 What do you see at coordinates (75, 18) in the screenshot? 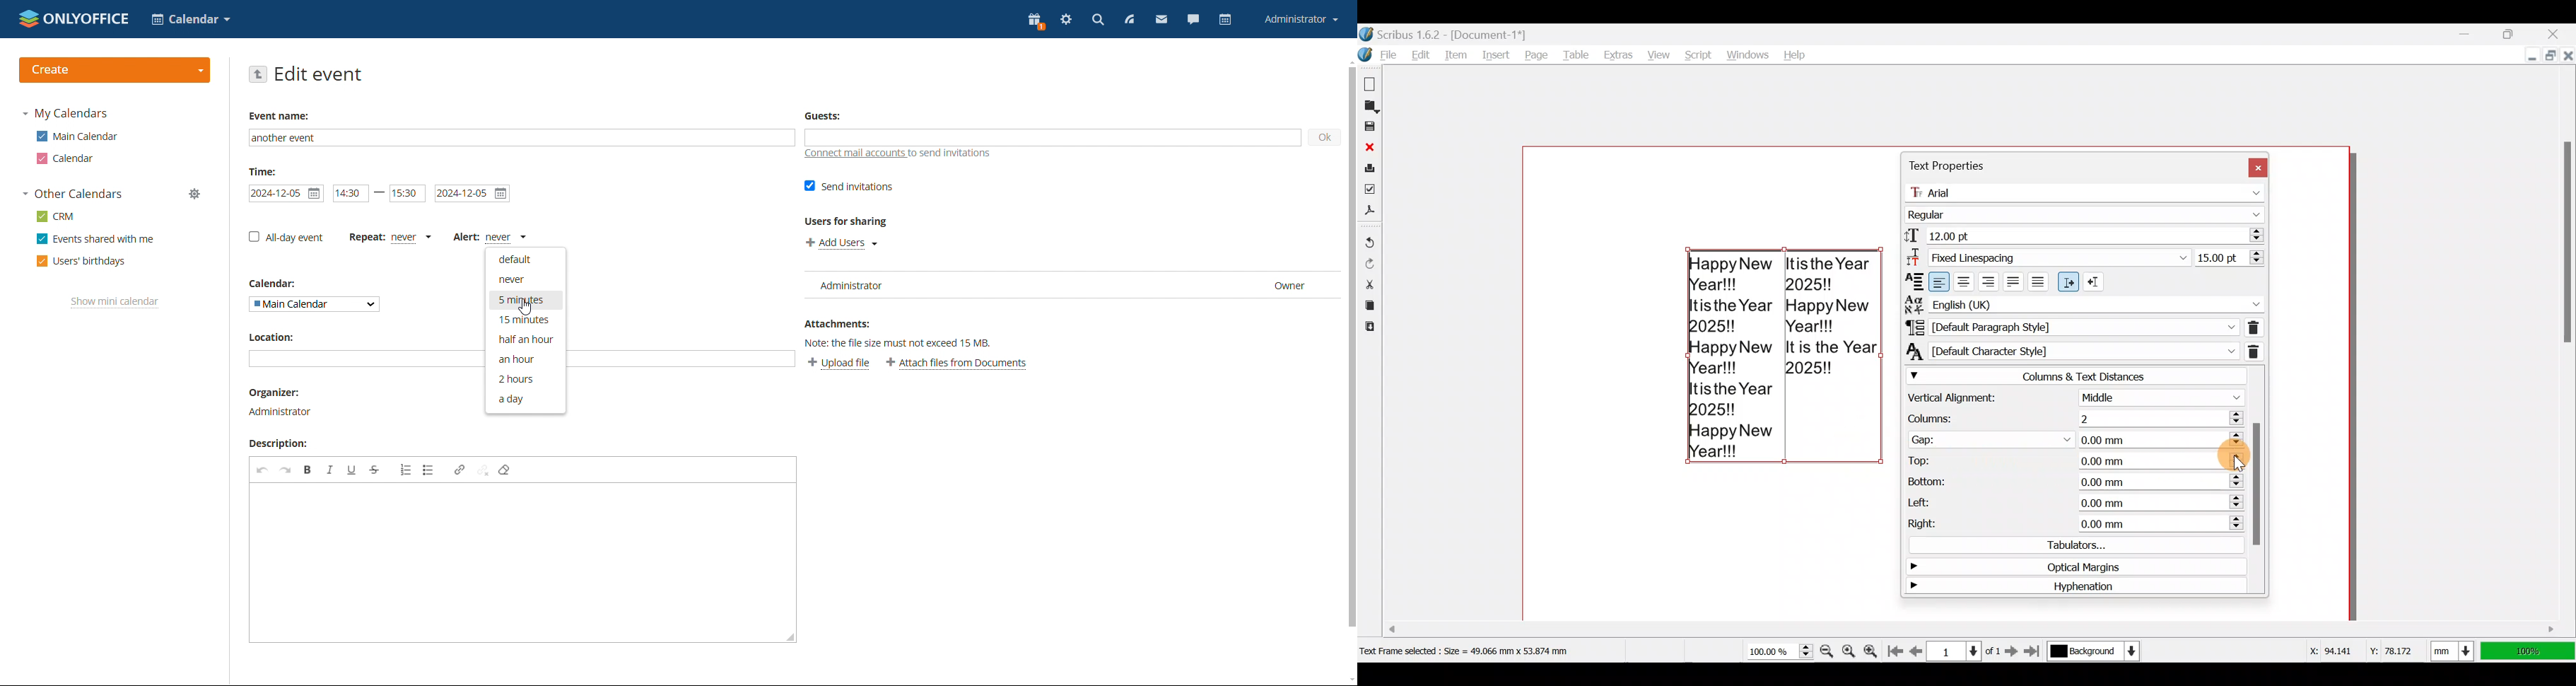
I see `logo` at bounding box center [75, 18].